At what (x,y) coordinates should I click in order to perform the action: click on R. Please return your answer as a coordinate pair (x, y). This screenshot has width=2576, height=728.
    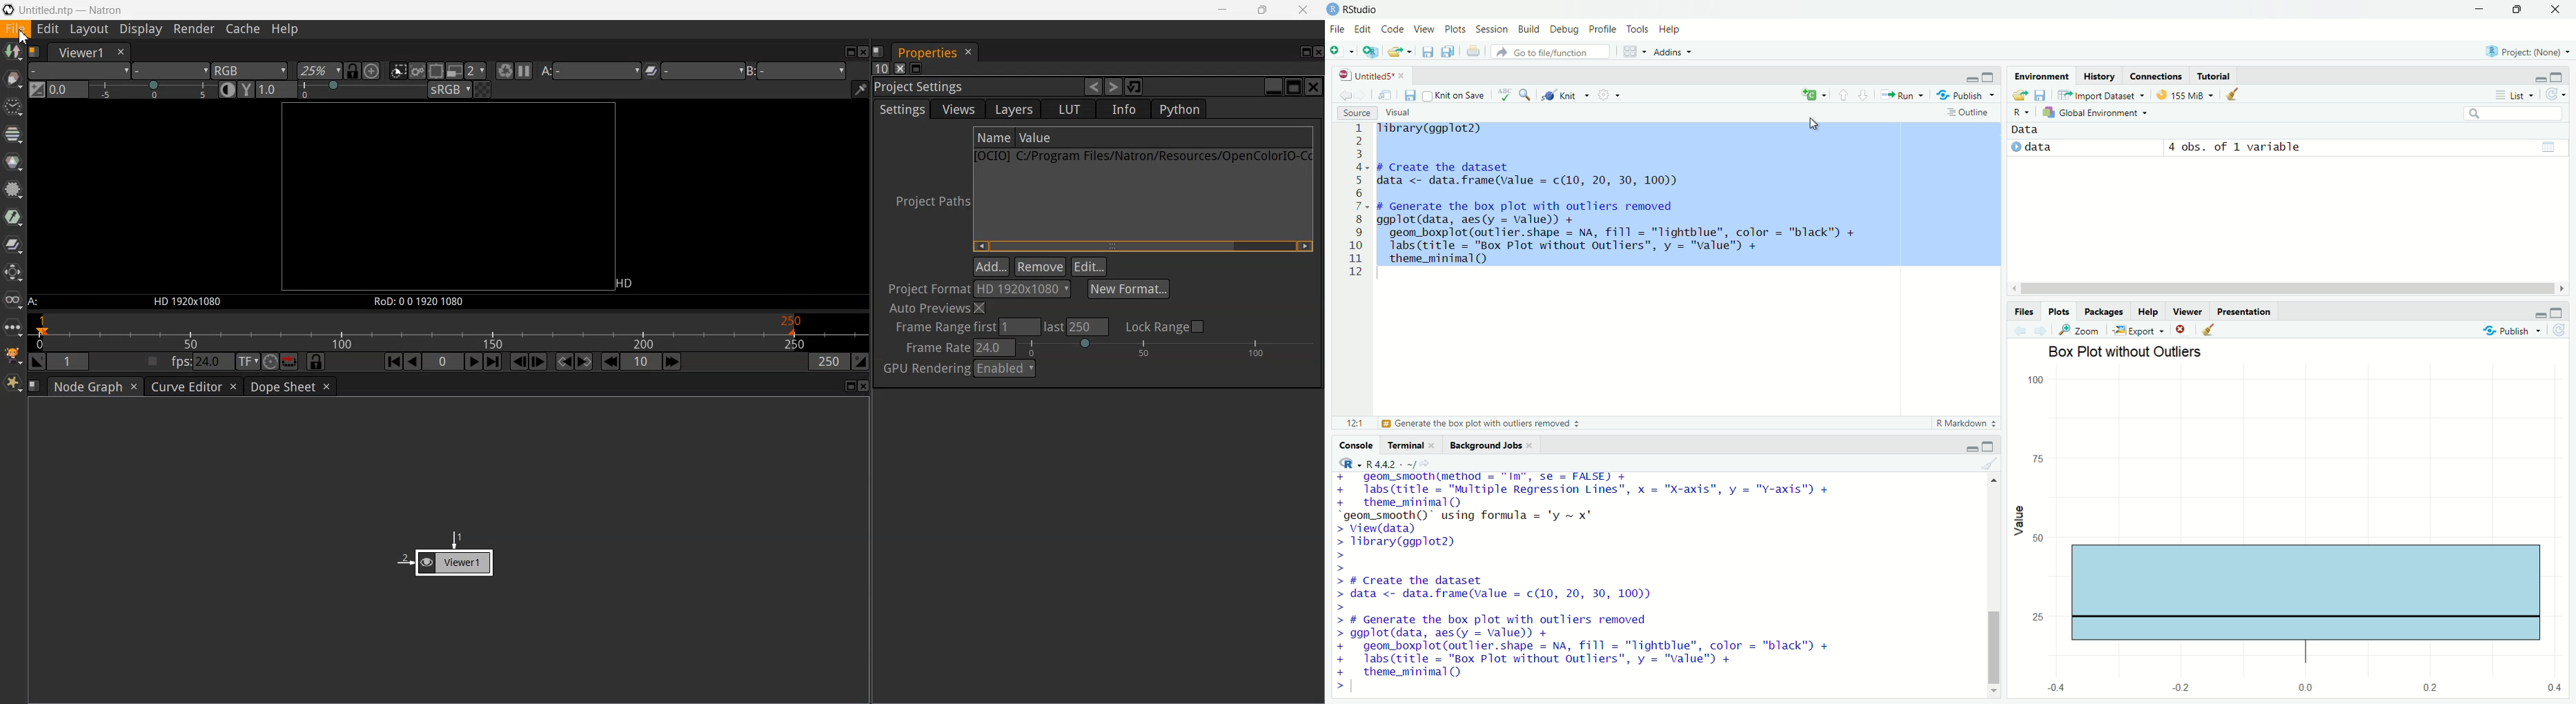
    Looking at the image, I should click on (2018, 110).